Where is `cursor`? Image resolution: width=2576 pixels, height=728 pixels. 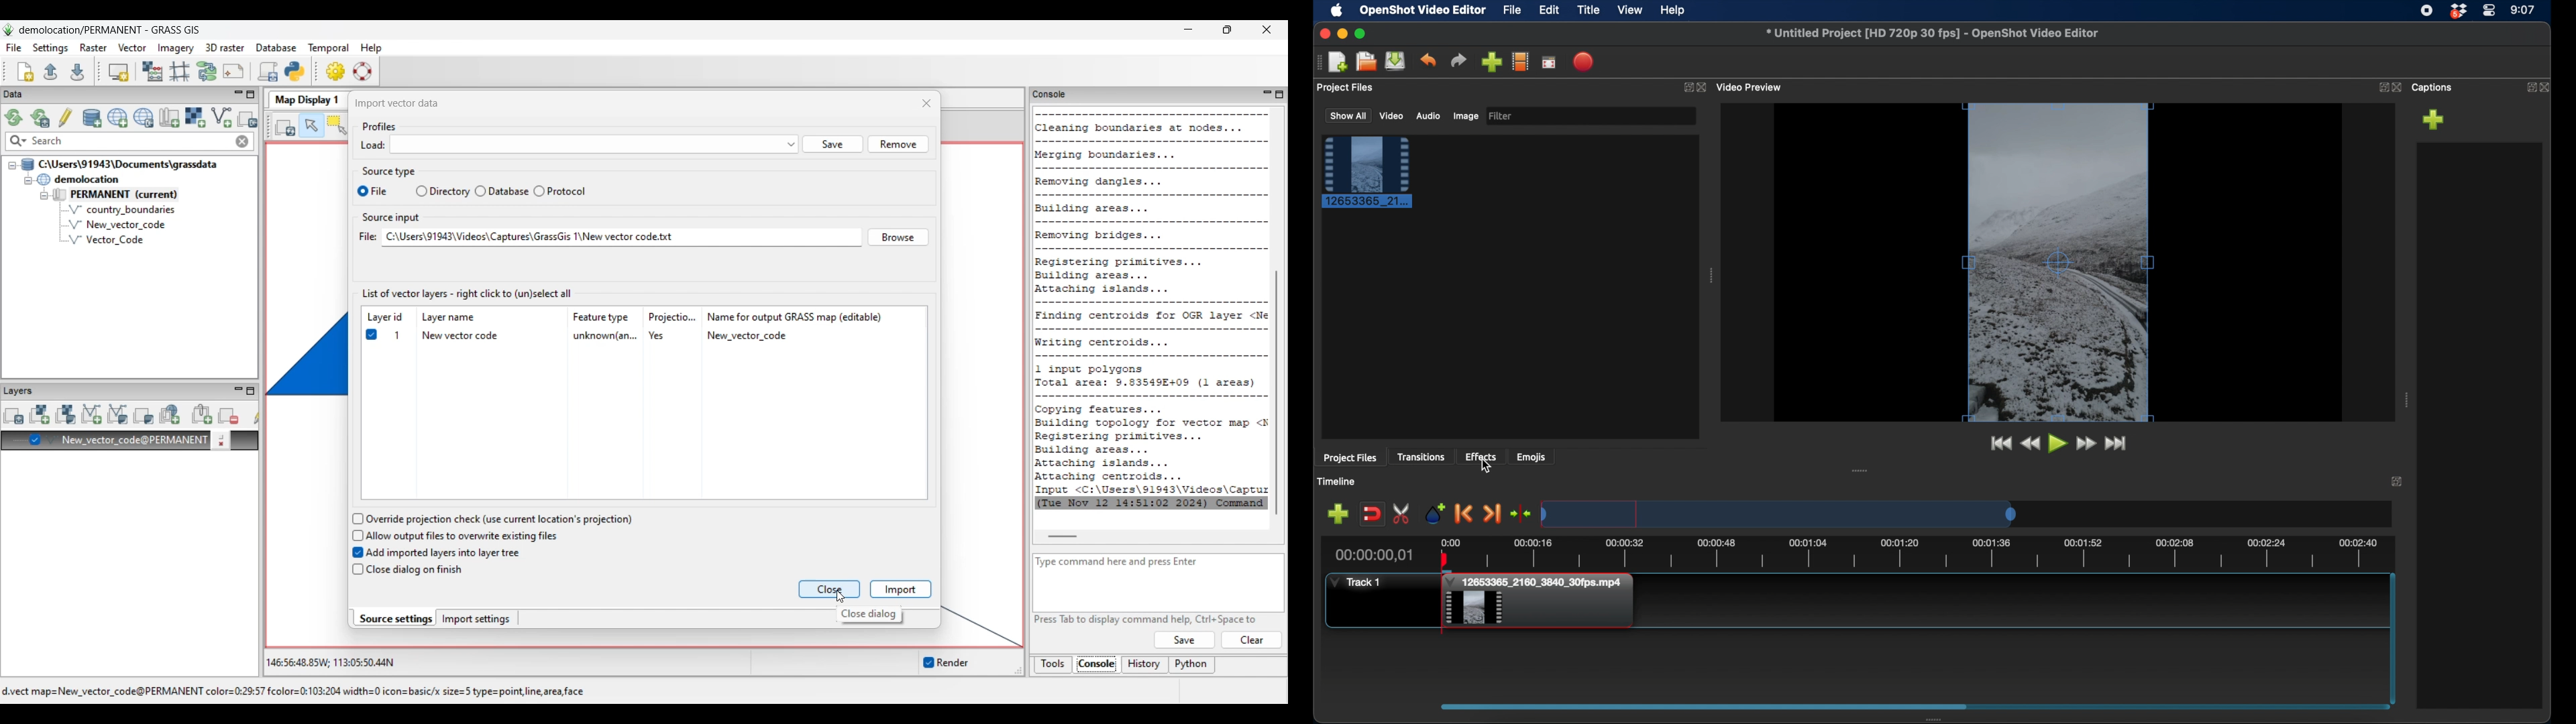
cursor is located at coordinates (1488, 467).